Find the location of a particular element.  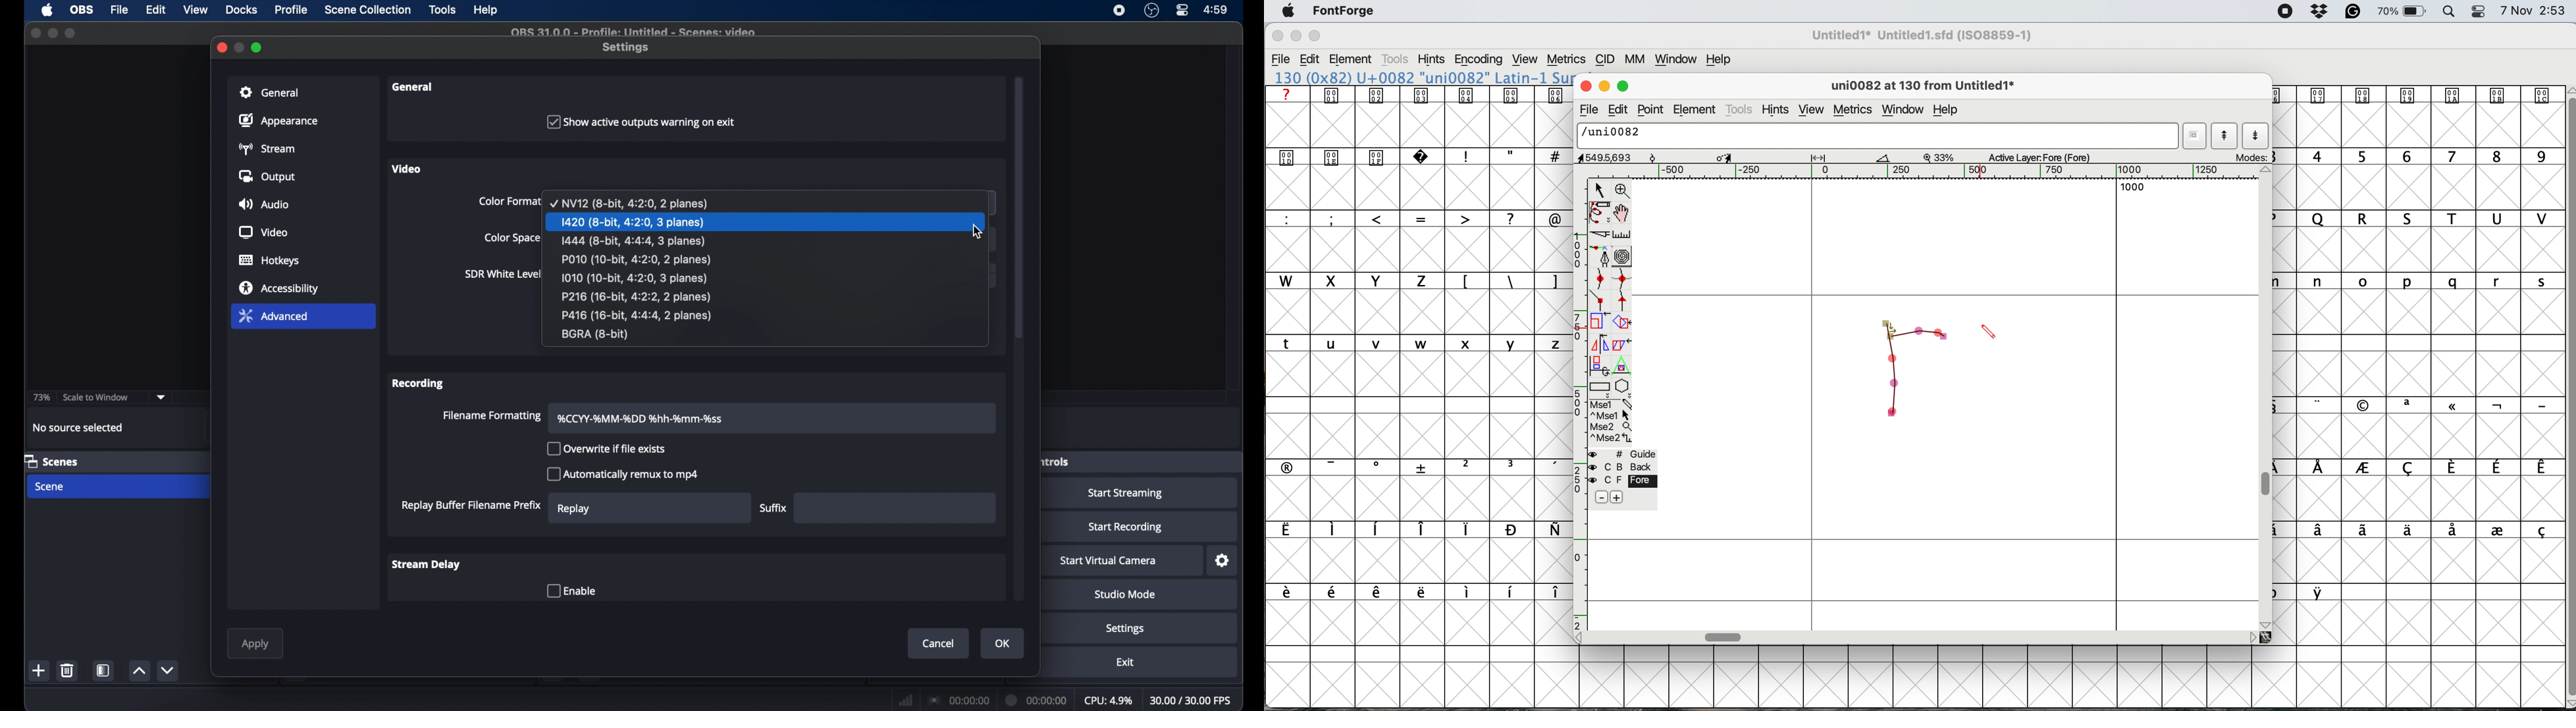

scale selection is located at coordinates (1599, 323).